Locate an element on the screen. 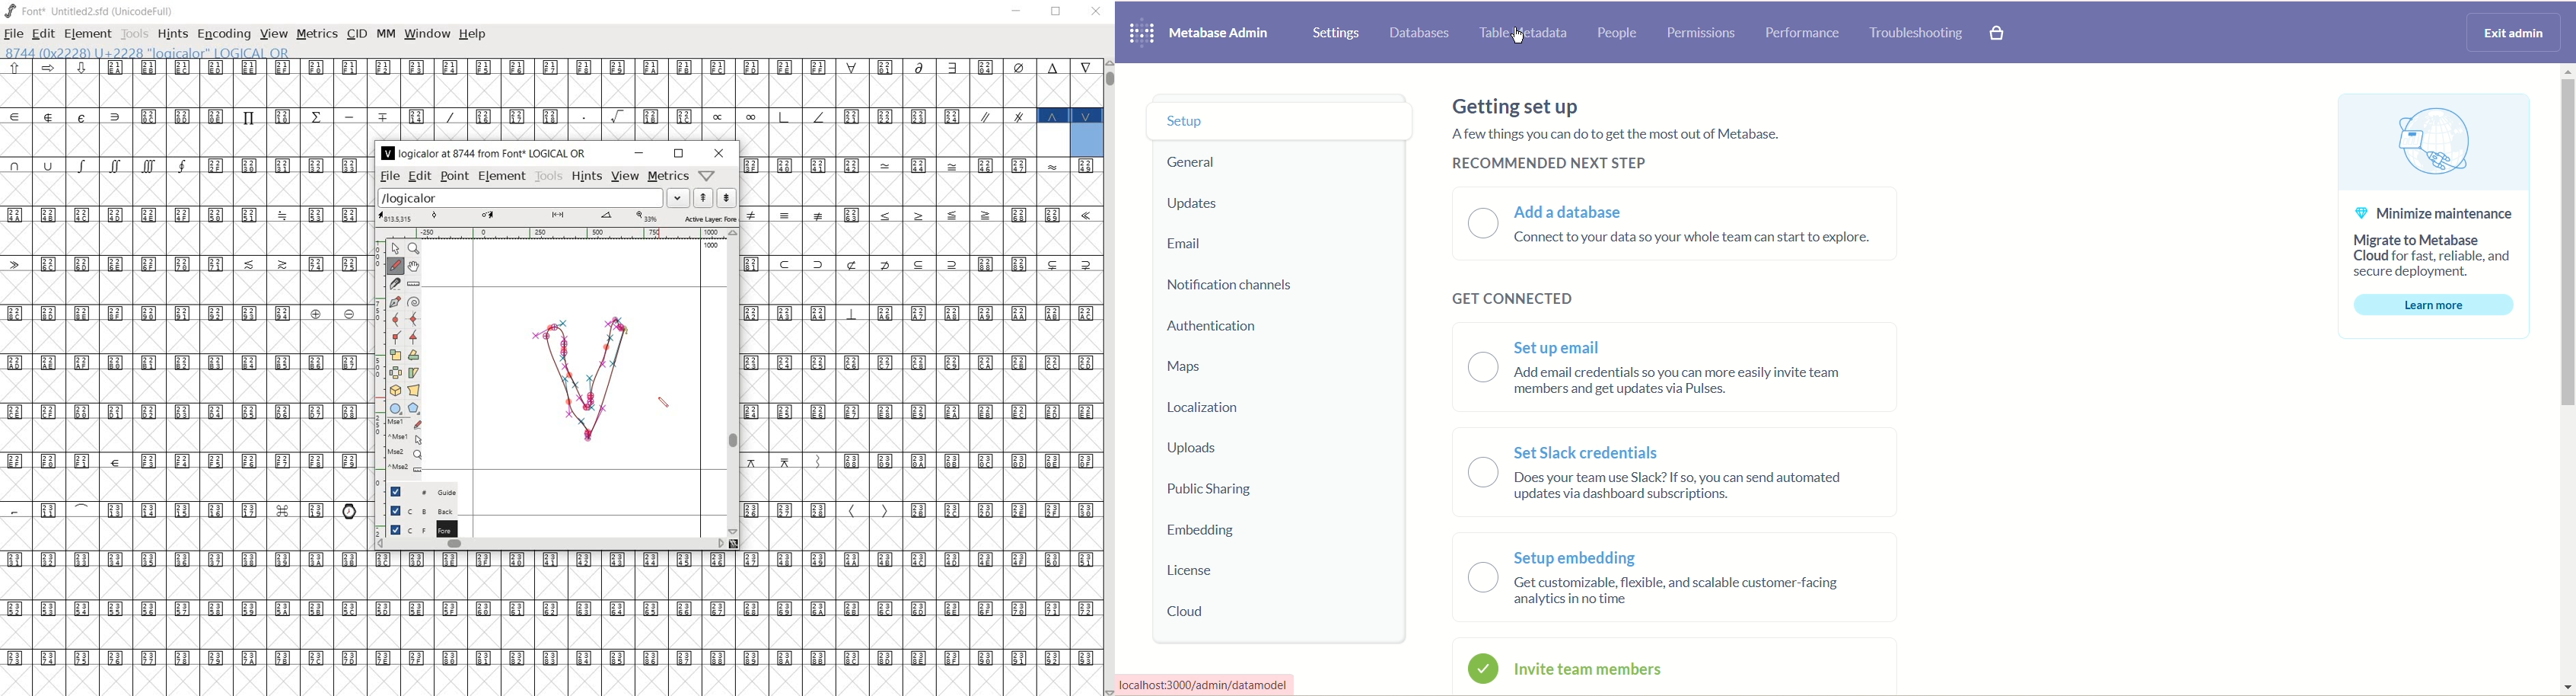 This screenshot has width=2576, height=700. perform a perspective transformation on the selection is located at coordinates (414, 390).